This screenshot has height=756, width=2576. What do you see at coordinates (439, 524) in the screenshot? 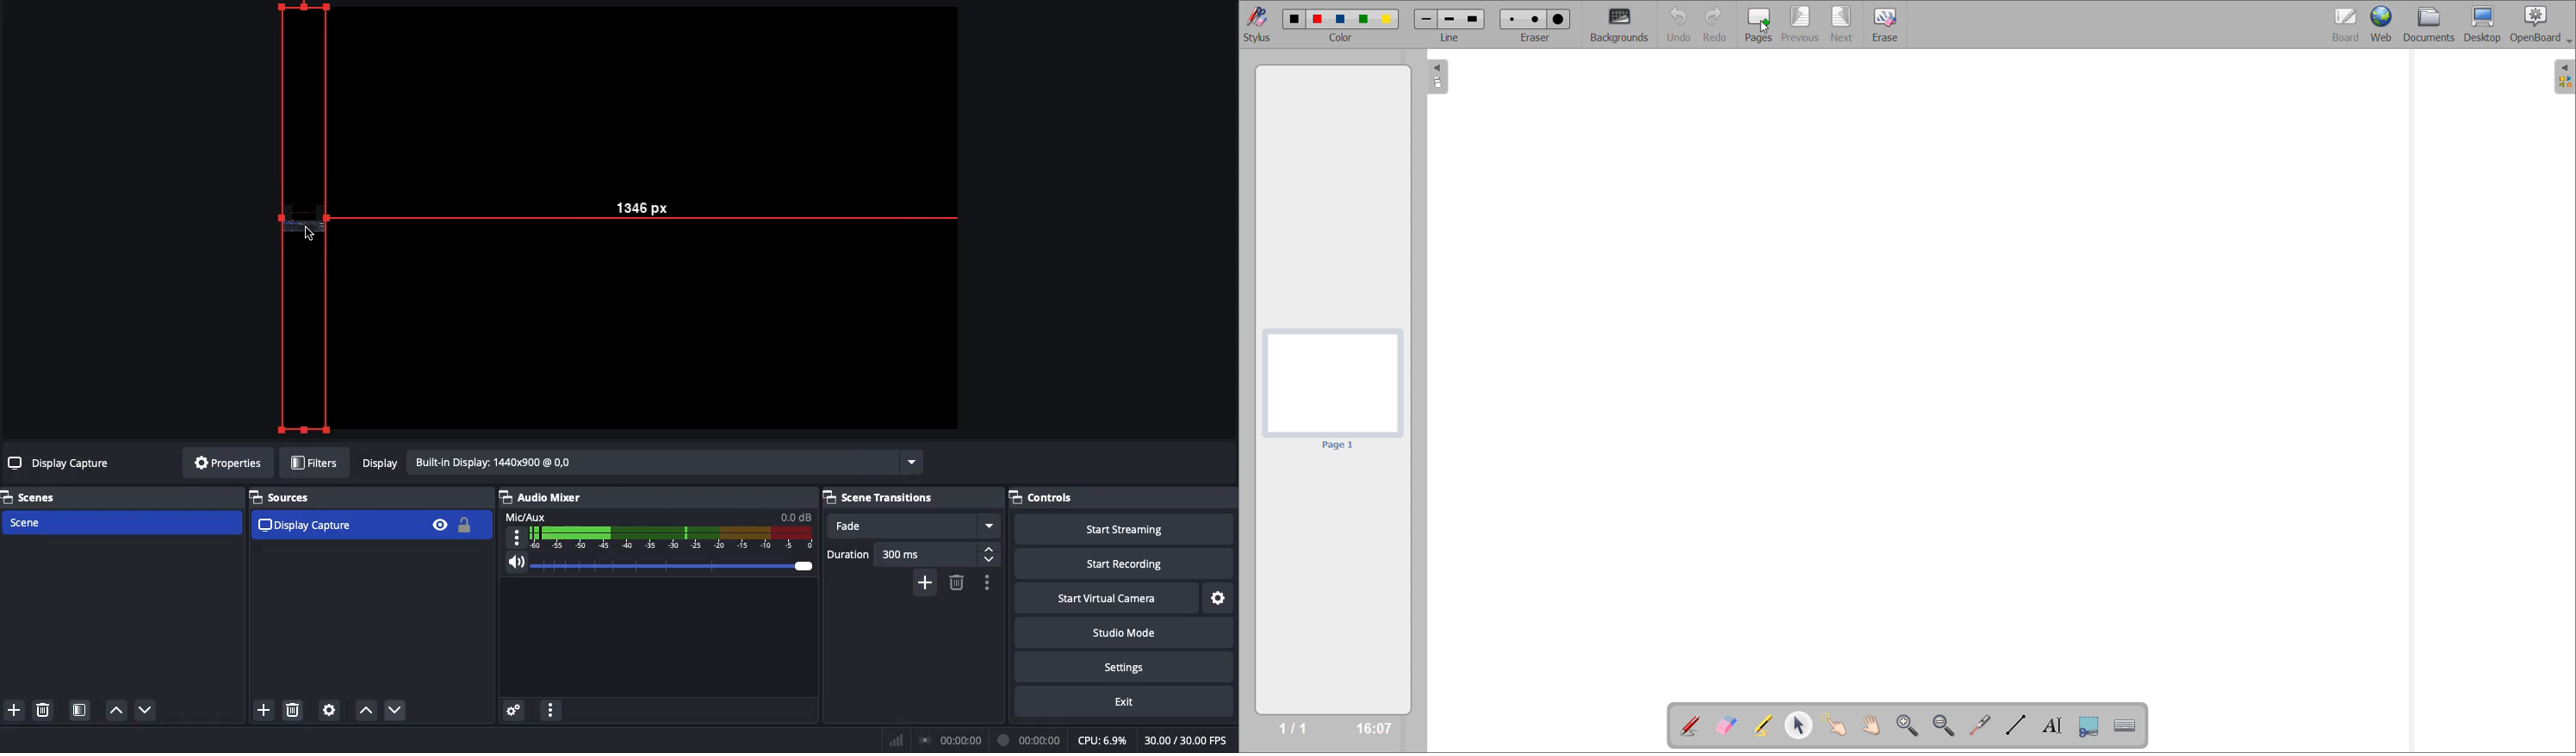
I see `Visible` at bounding box center [439, 524].